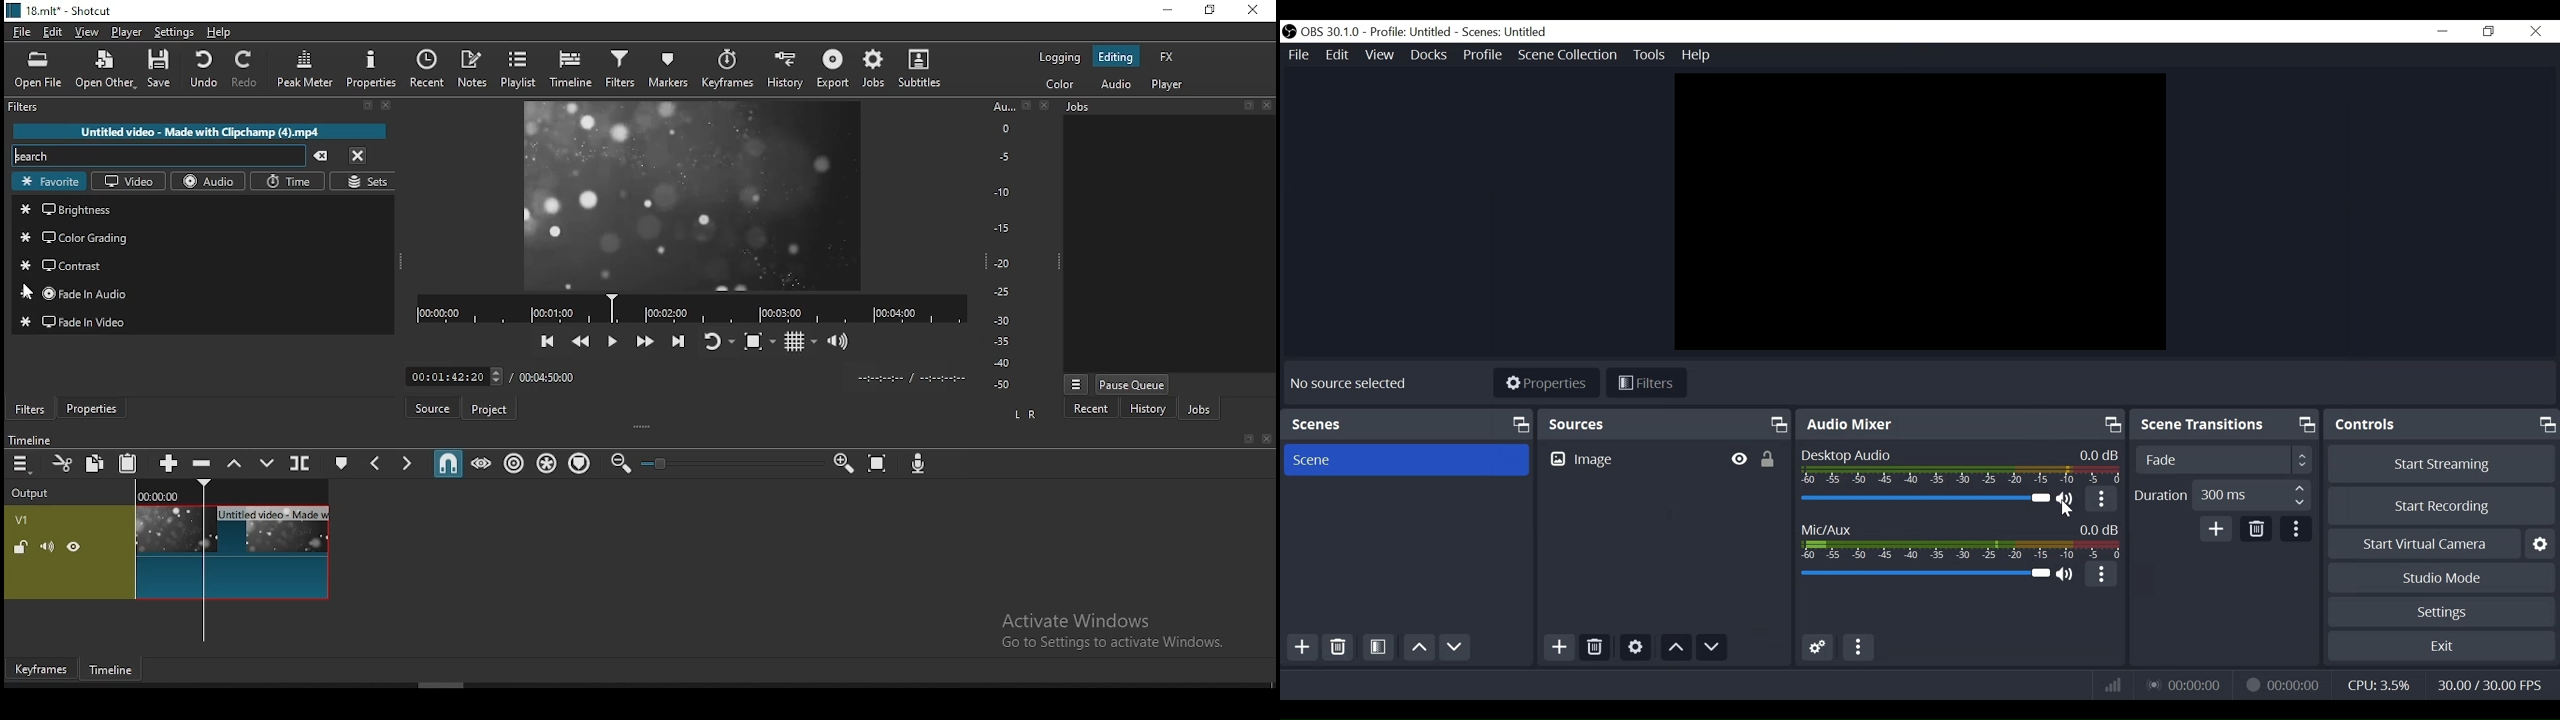  I want to click on source, so click(431, 407).